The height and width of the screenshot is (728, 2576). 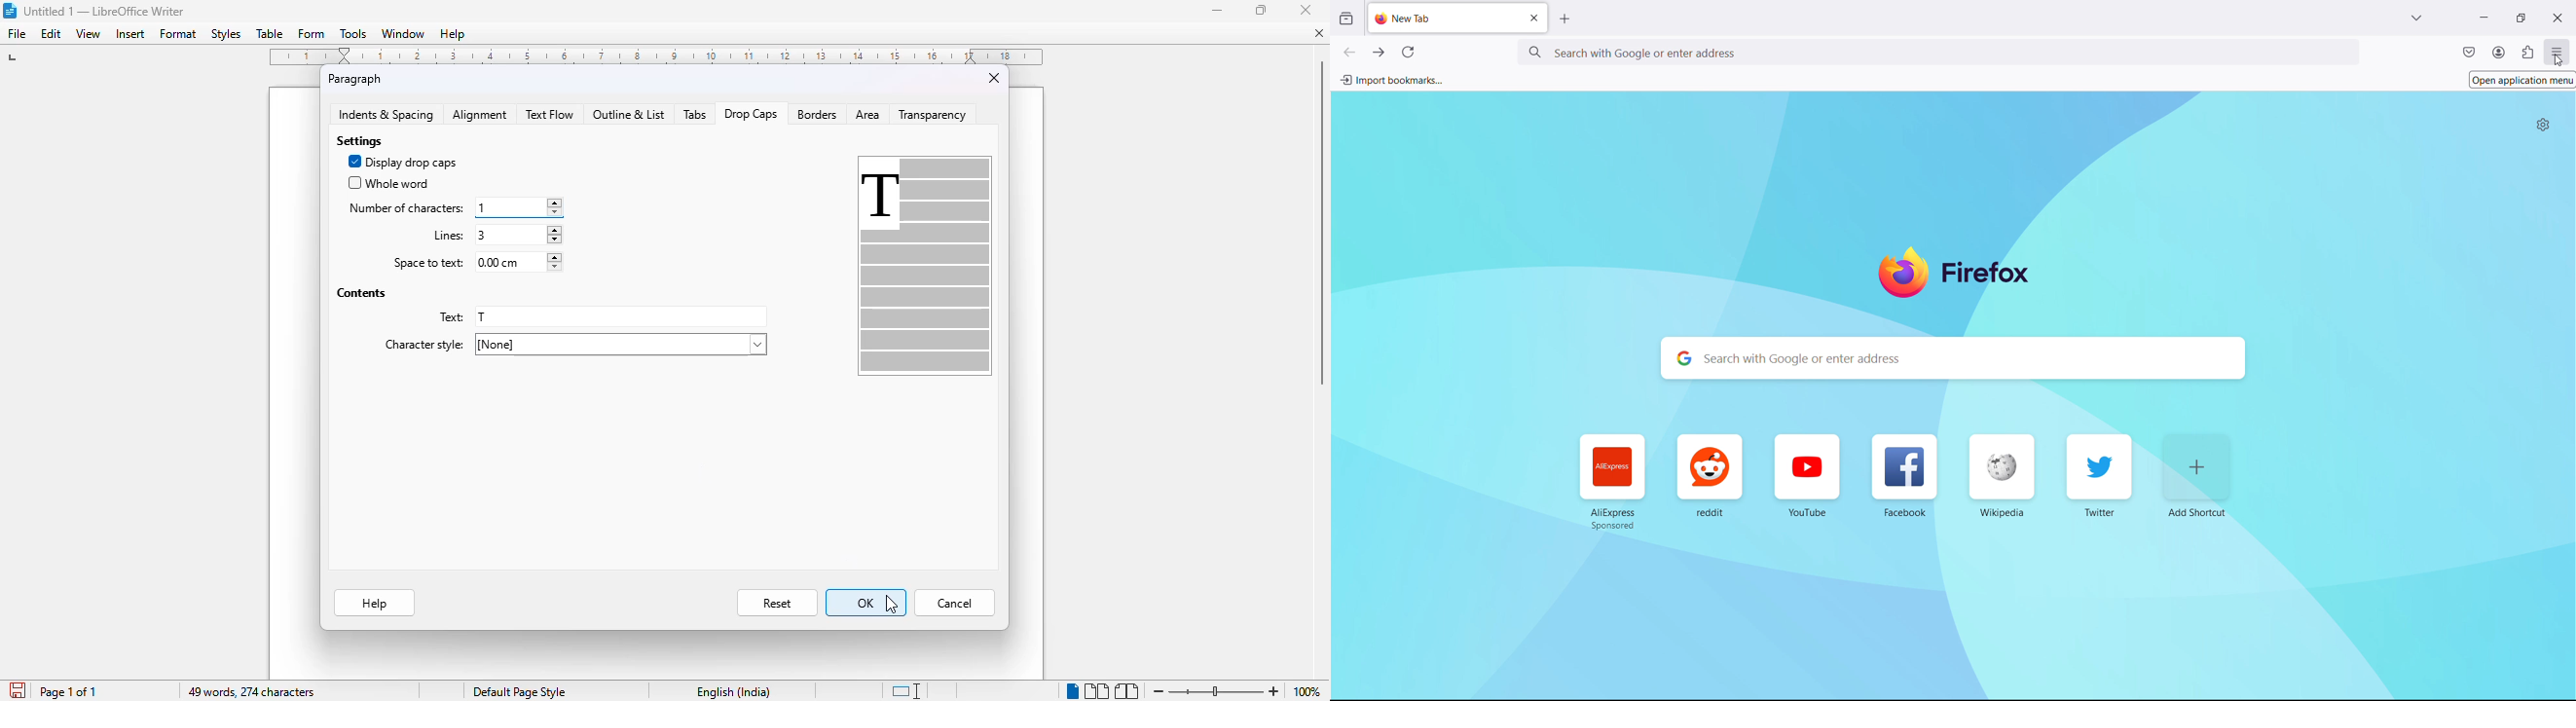 I want to click on window, so click(x=402, y=33).